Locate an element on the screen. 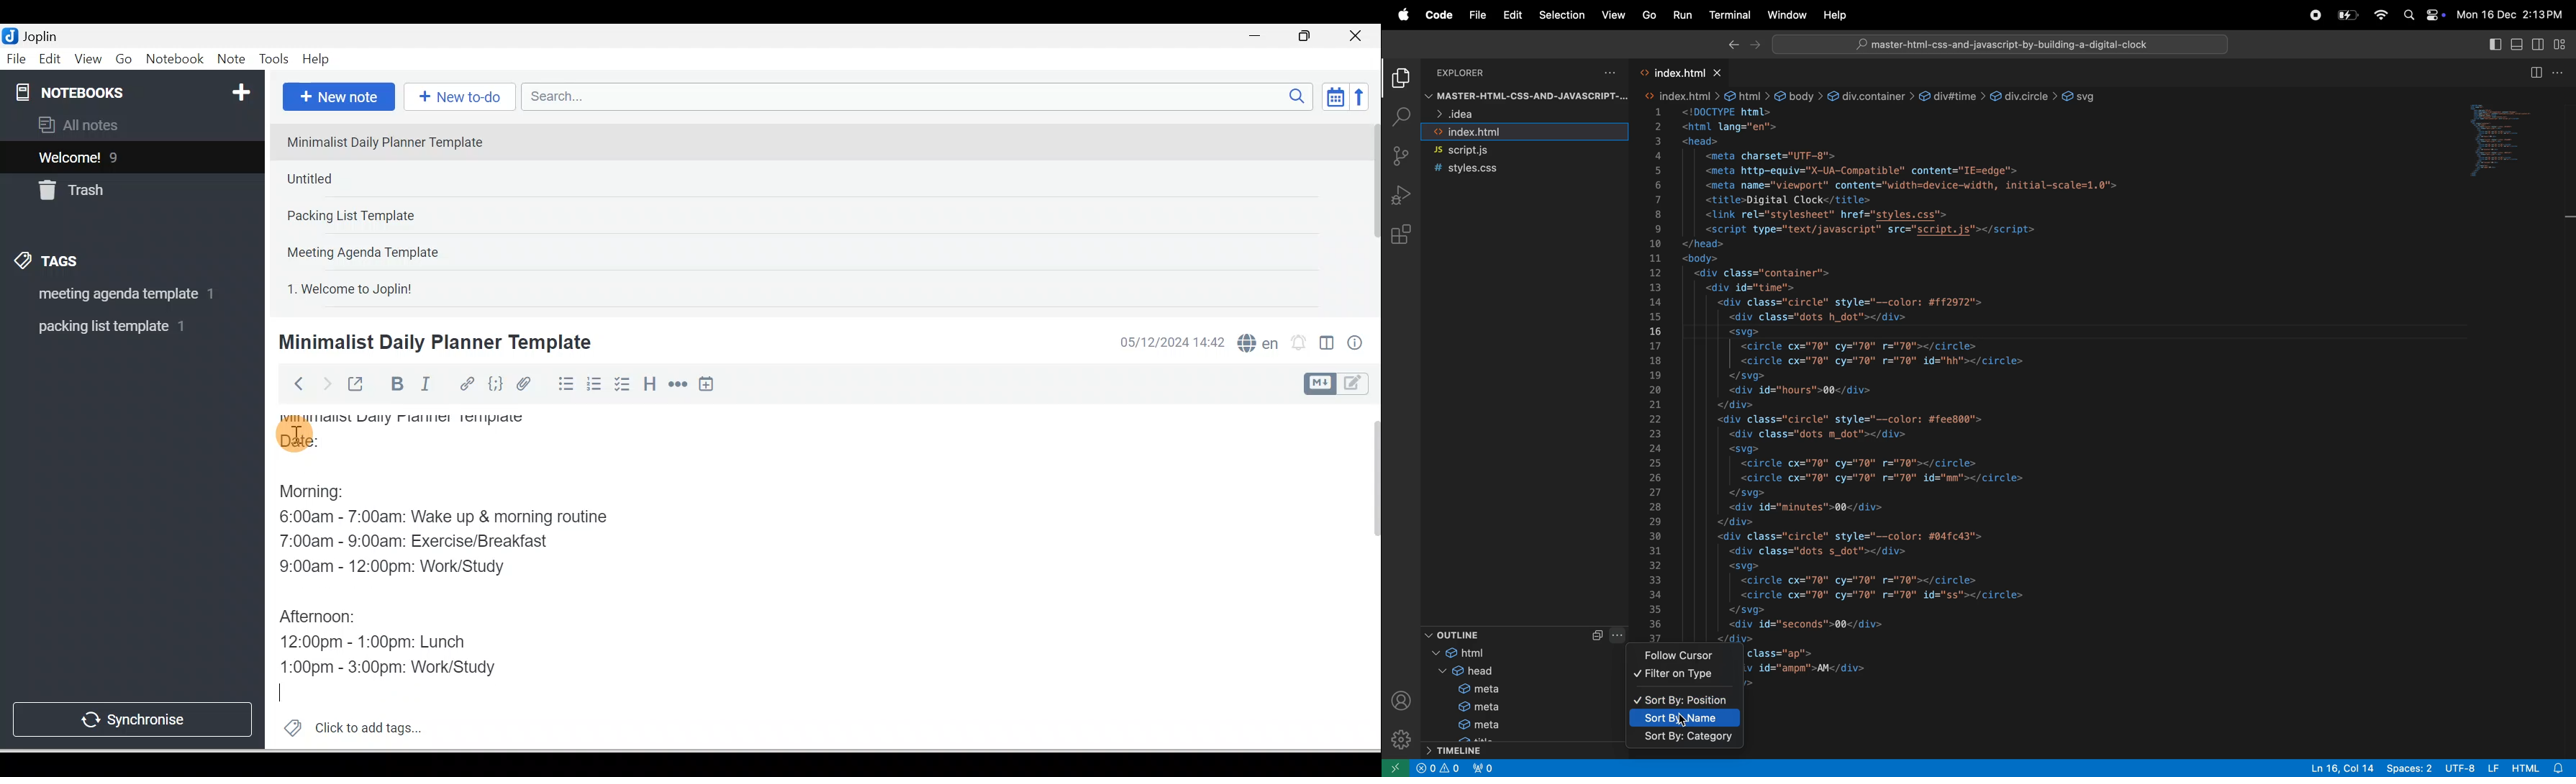  Apple menu is located at coordinates (1397, 14).